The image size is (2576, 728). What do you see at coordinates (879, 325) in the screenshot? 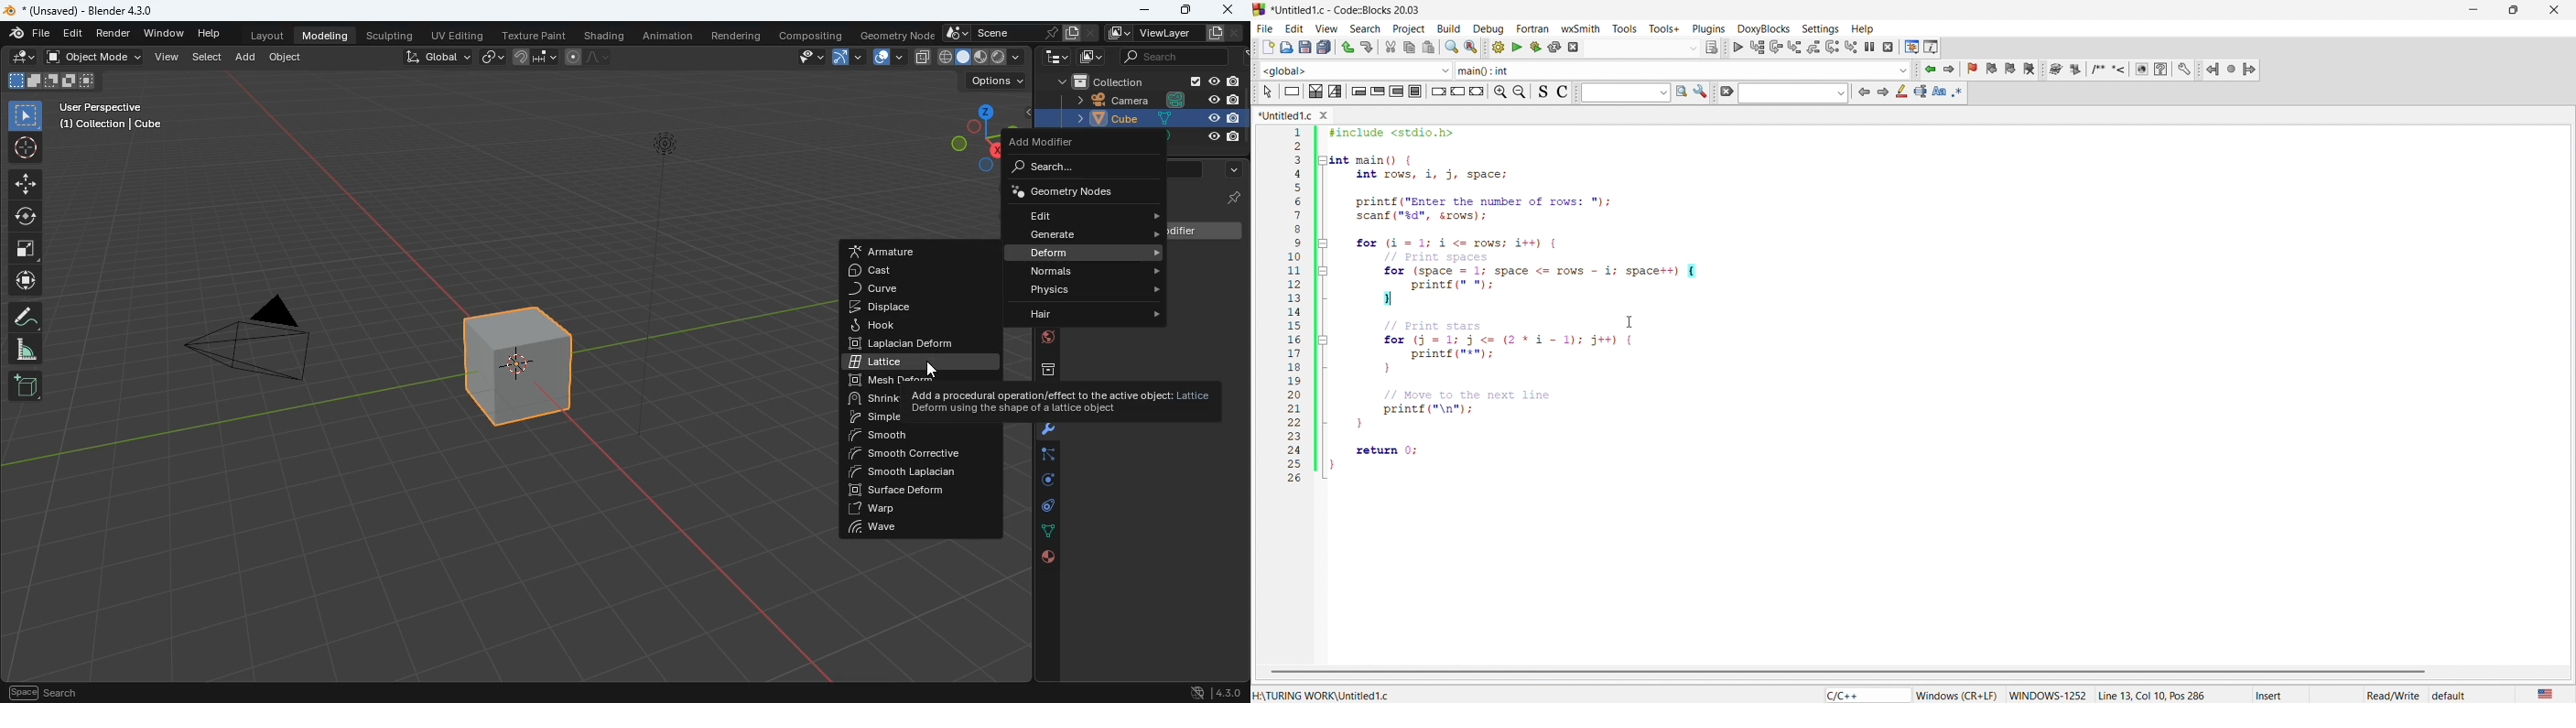
I see `hook` at bounding box center [879, 325].